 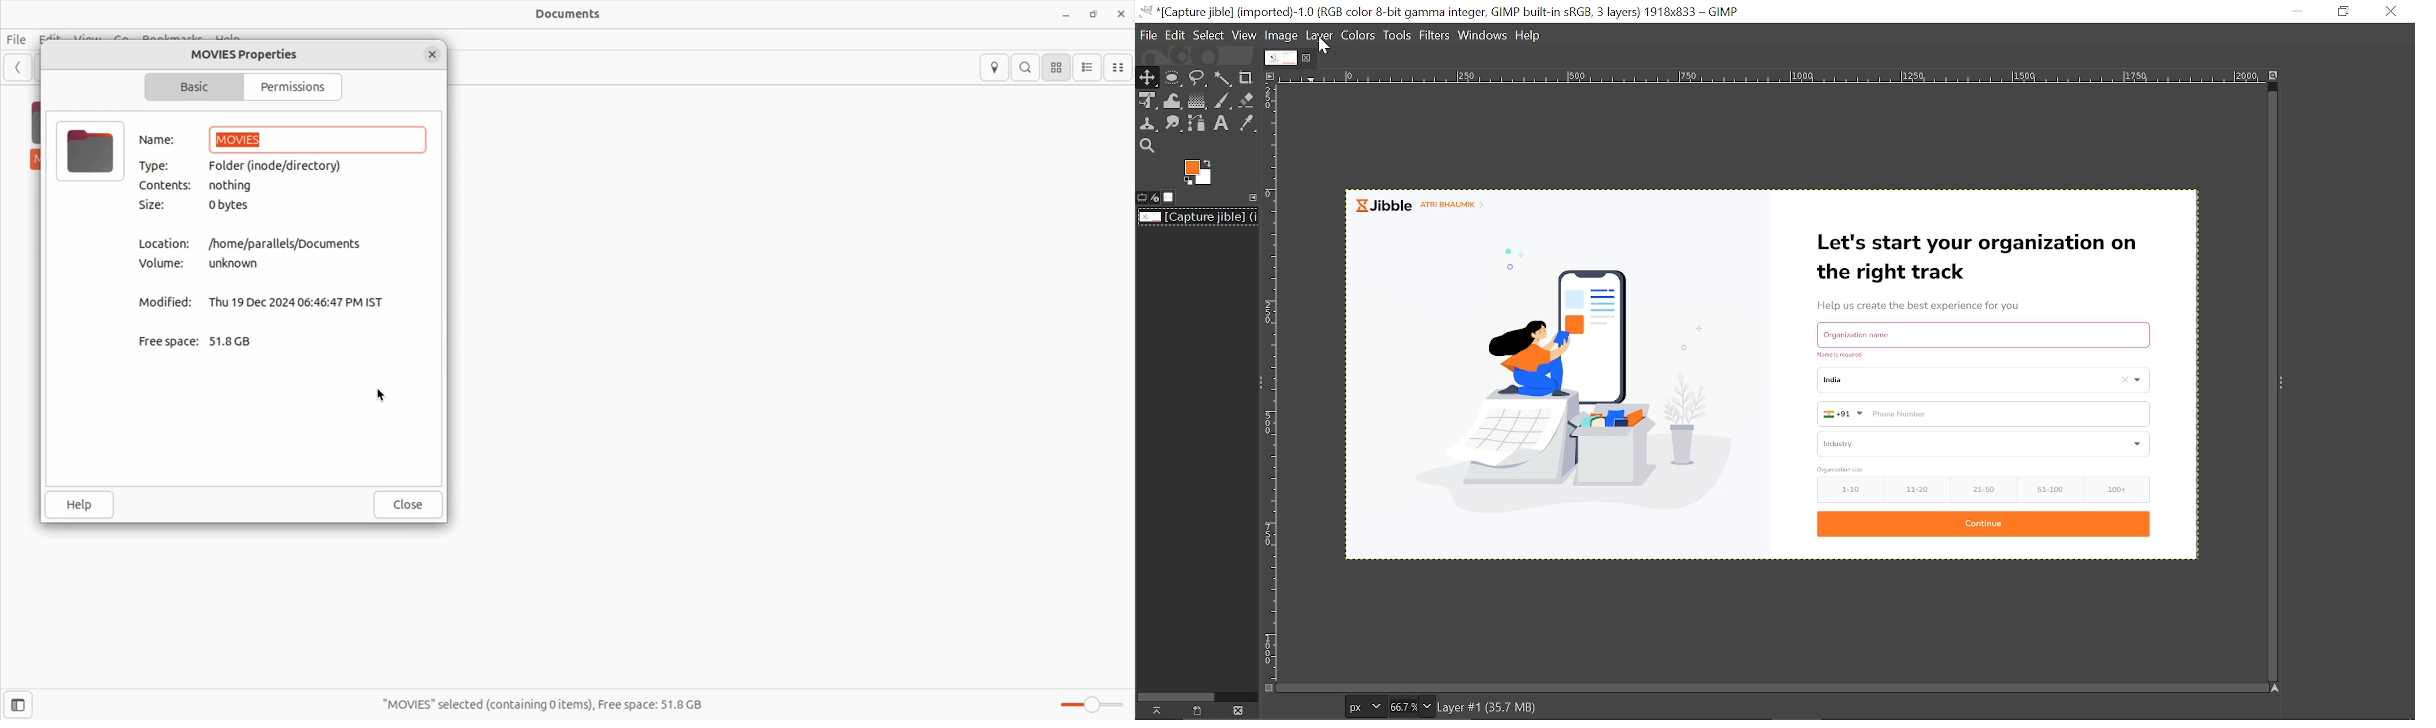 I want to click on Navigate the image display, so click(x=2277, y=689).